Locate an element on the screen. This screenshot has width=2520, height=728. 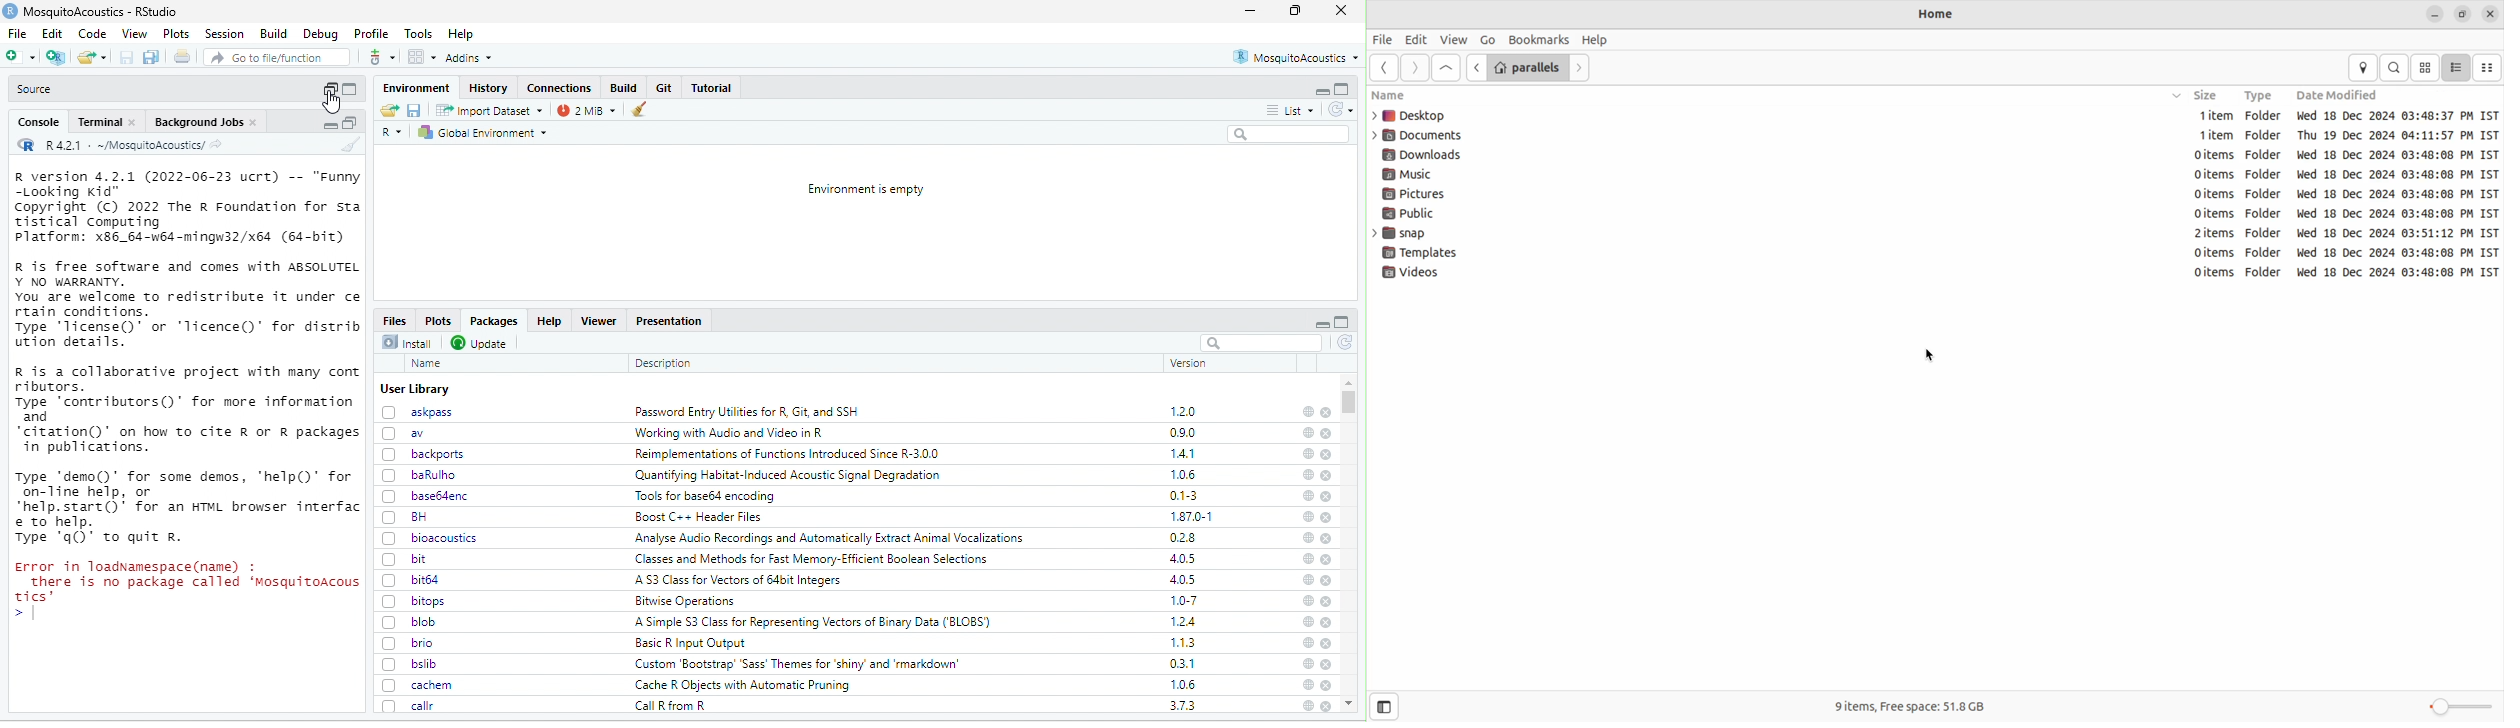
Description is located at coordinates (663, 363).